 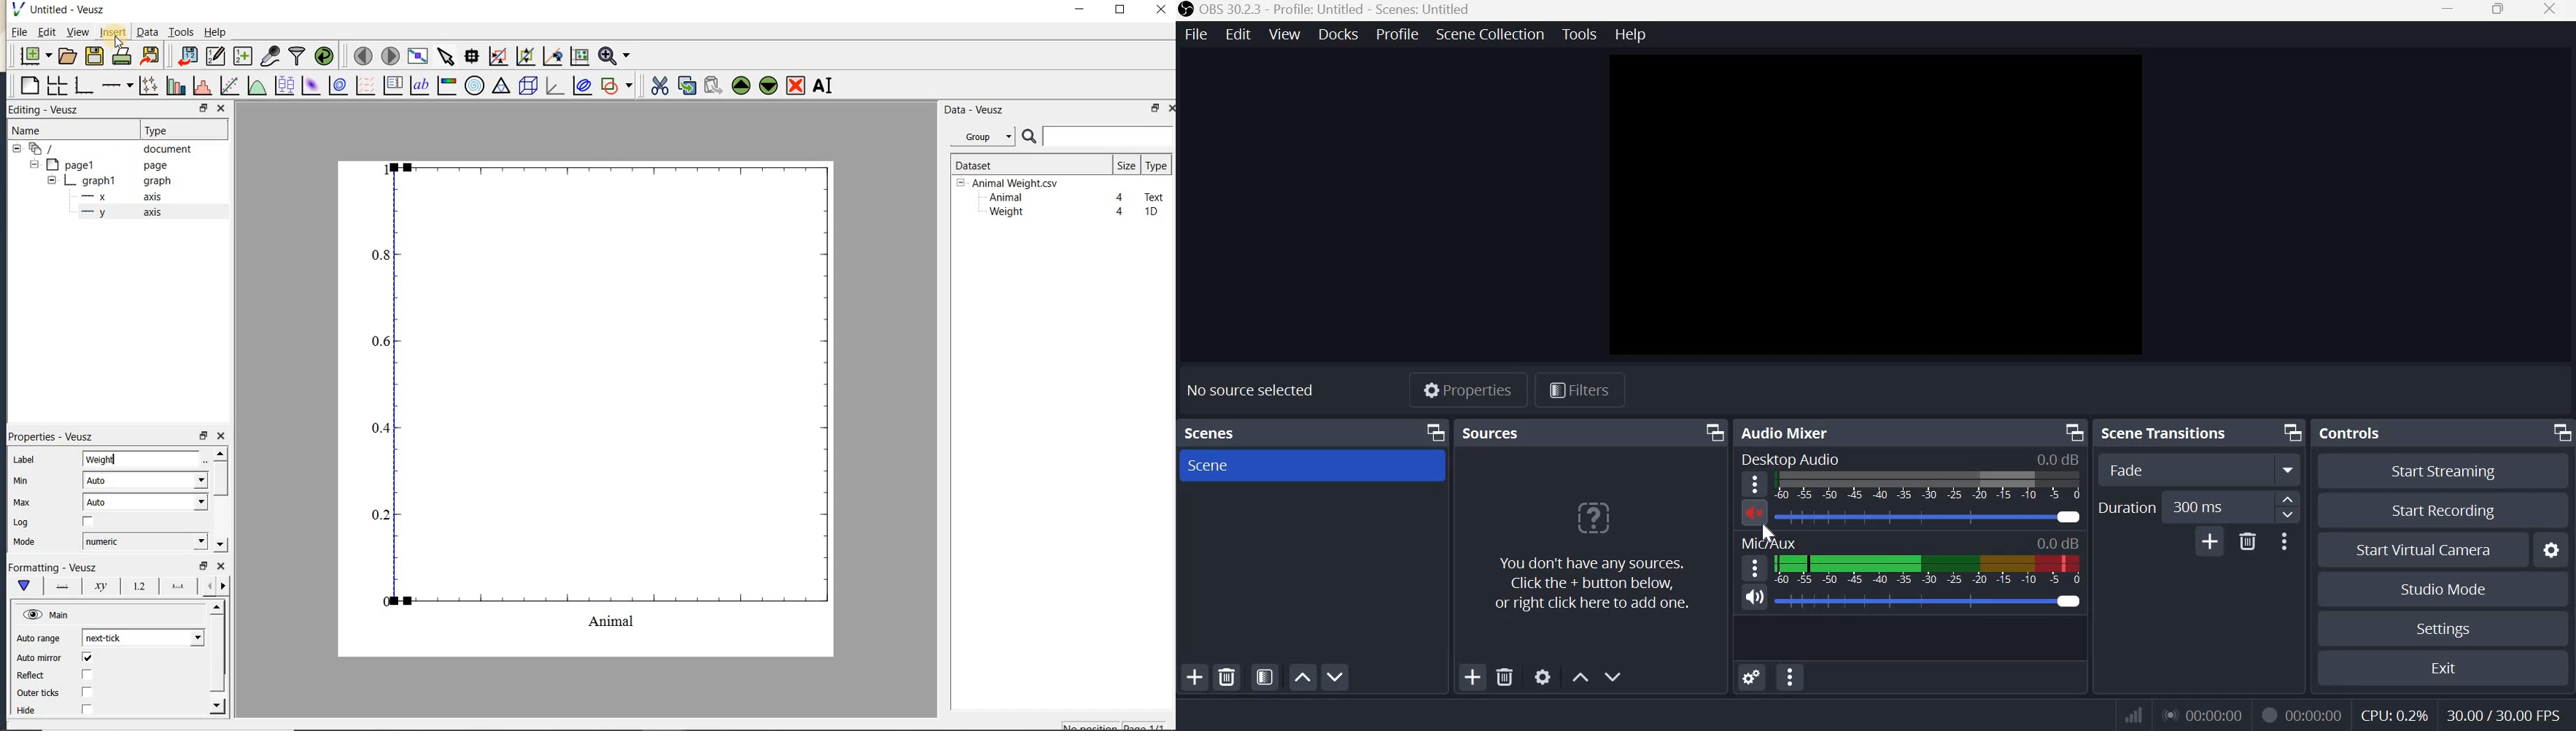 What do you see at coordinates (1790, 460) in the screenshot?
I see `Desktop Audio` at bounding box center [1790, 460].